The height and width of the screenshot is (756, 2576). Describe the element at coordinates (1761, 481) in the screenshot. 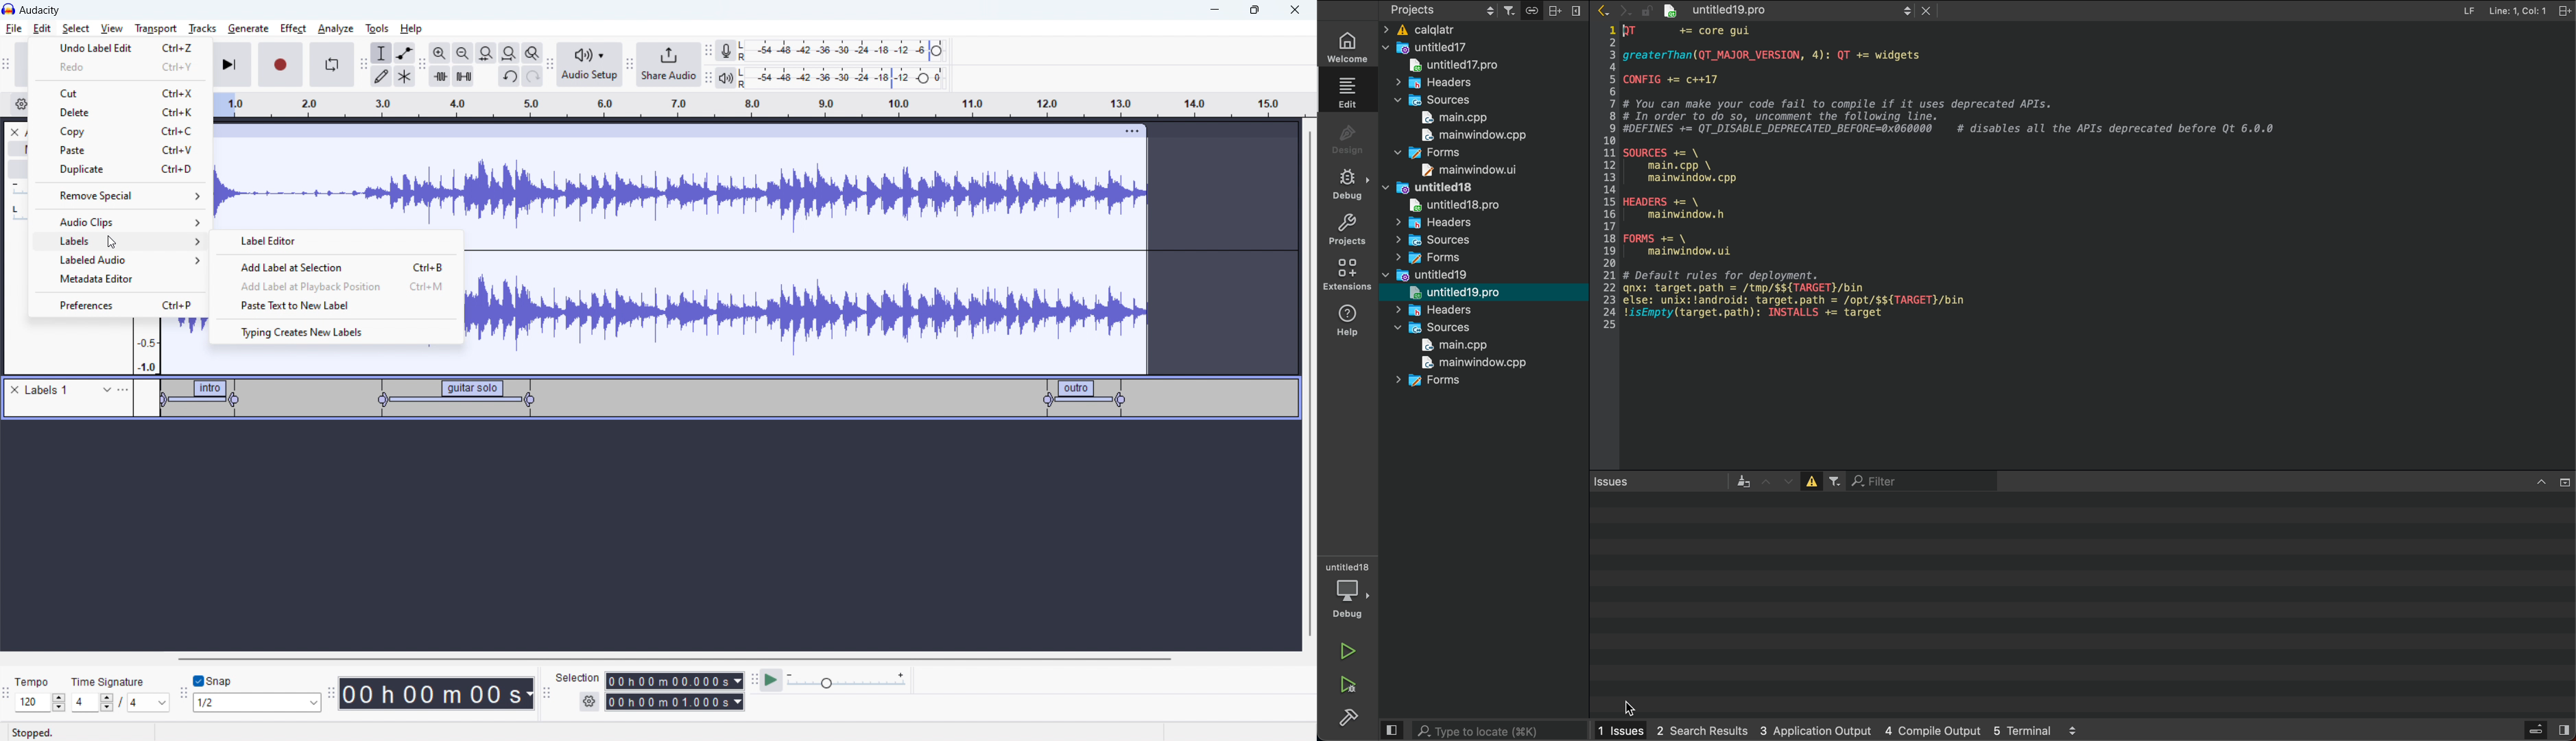

I see `up` at that location.